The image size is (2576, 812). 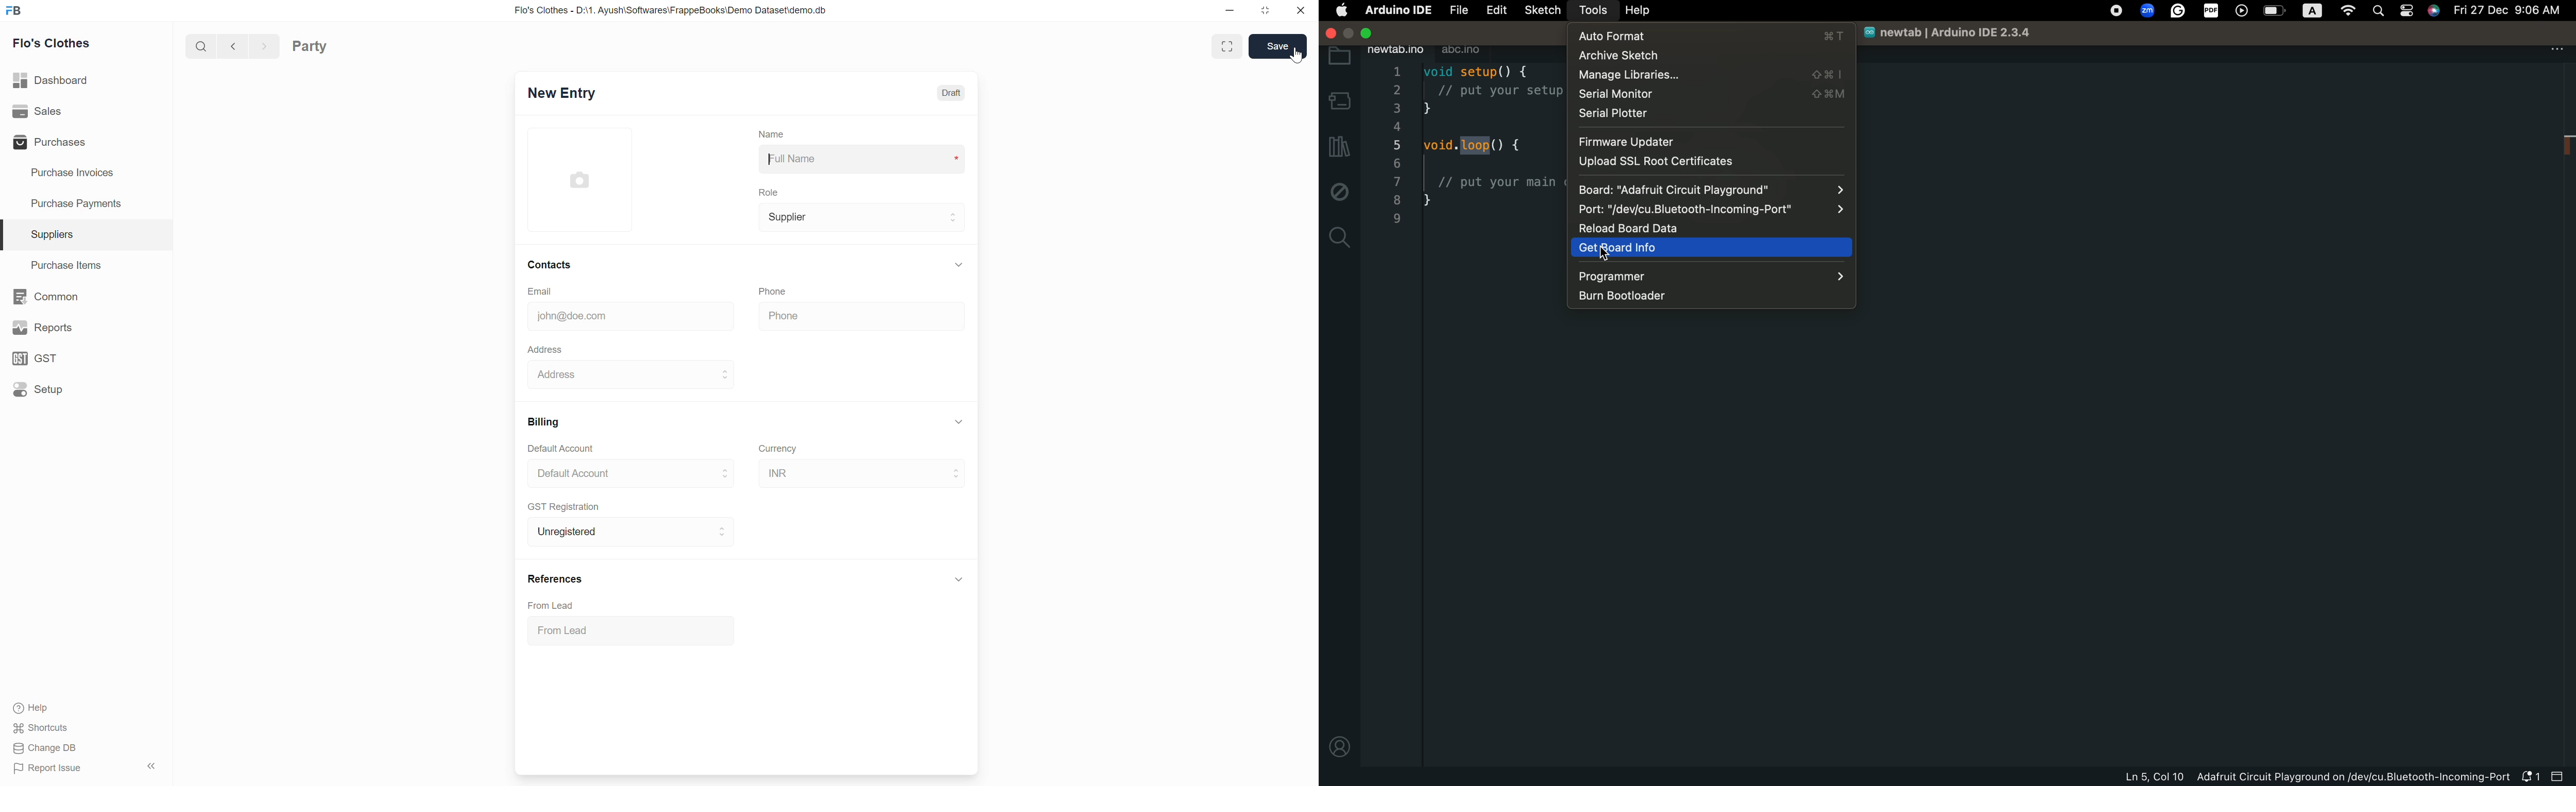 I want to click on Save, so click(x=1277, y=46).